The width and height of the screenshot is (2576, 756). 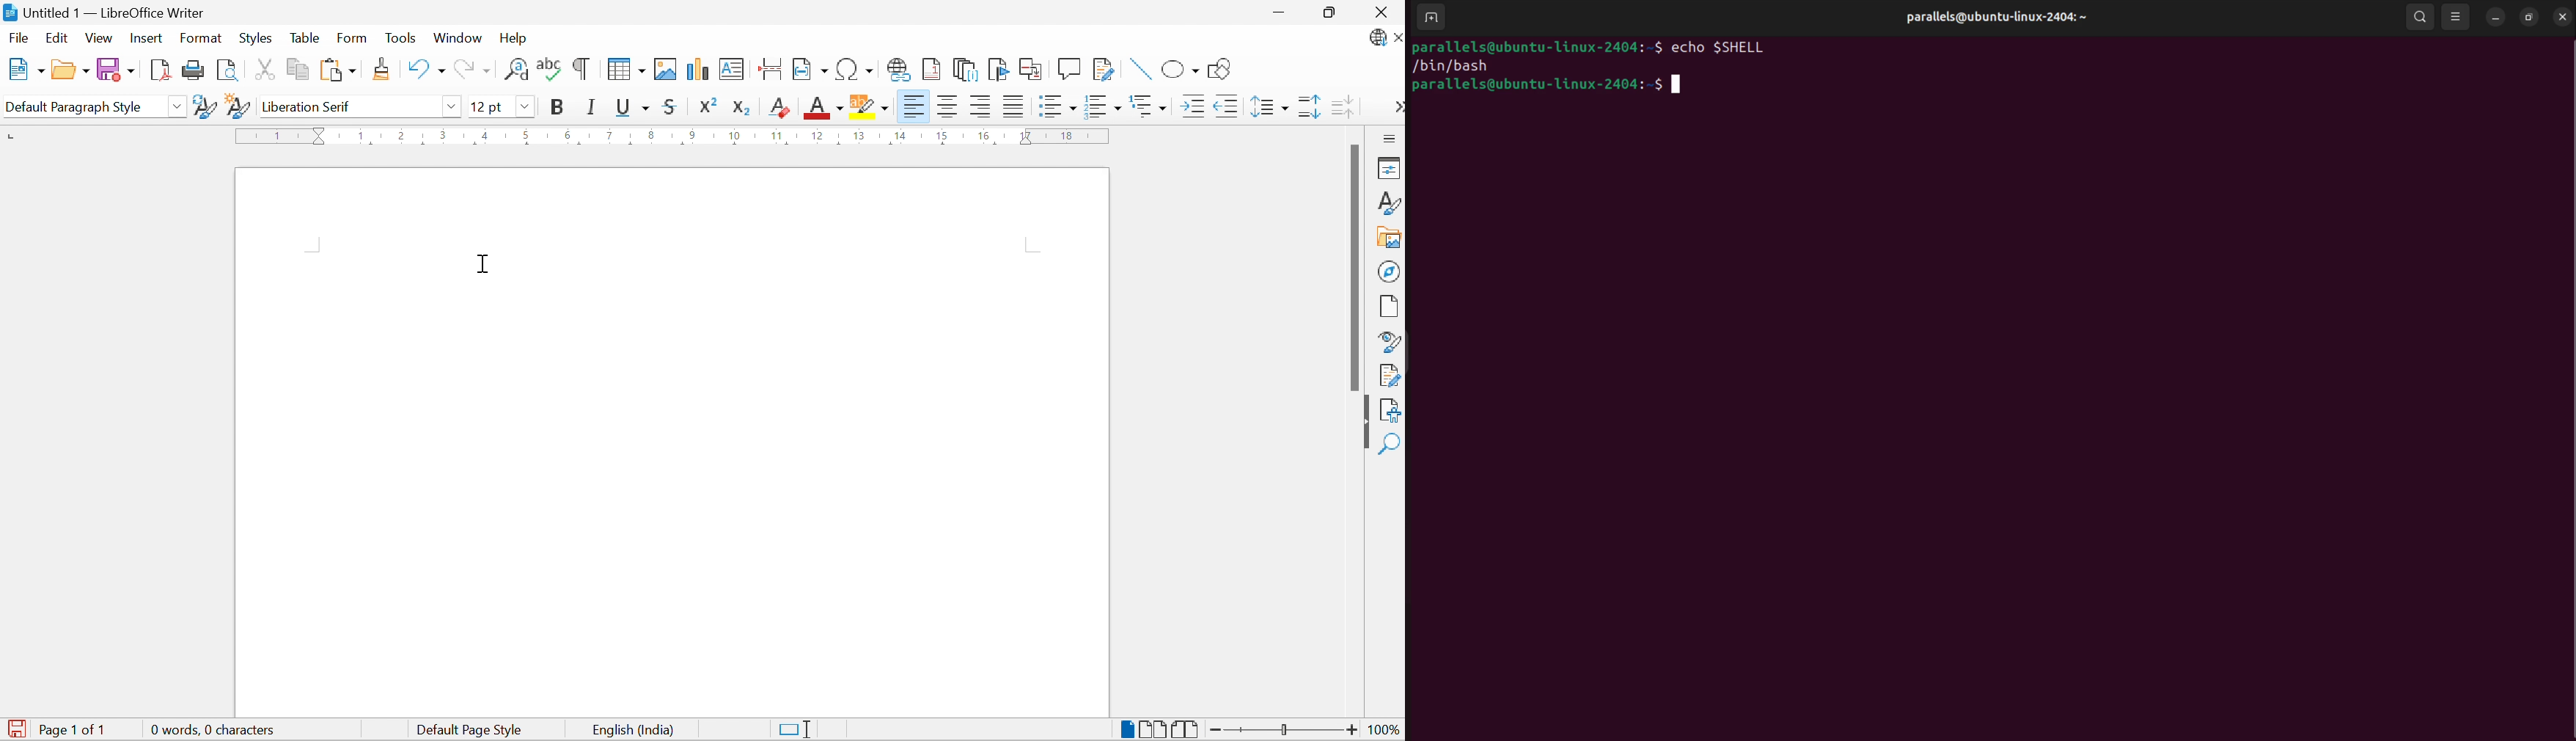 What do you see at coordinates (1389, 271) in the screenshot?
I see `Navigator` at bounding box center [1389, 271].